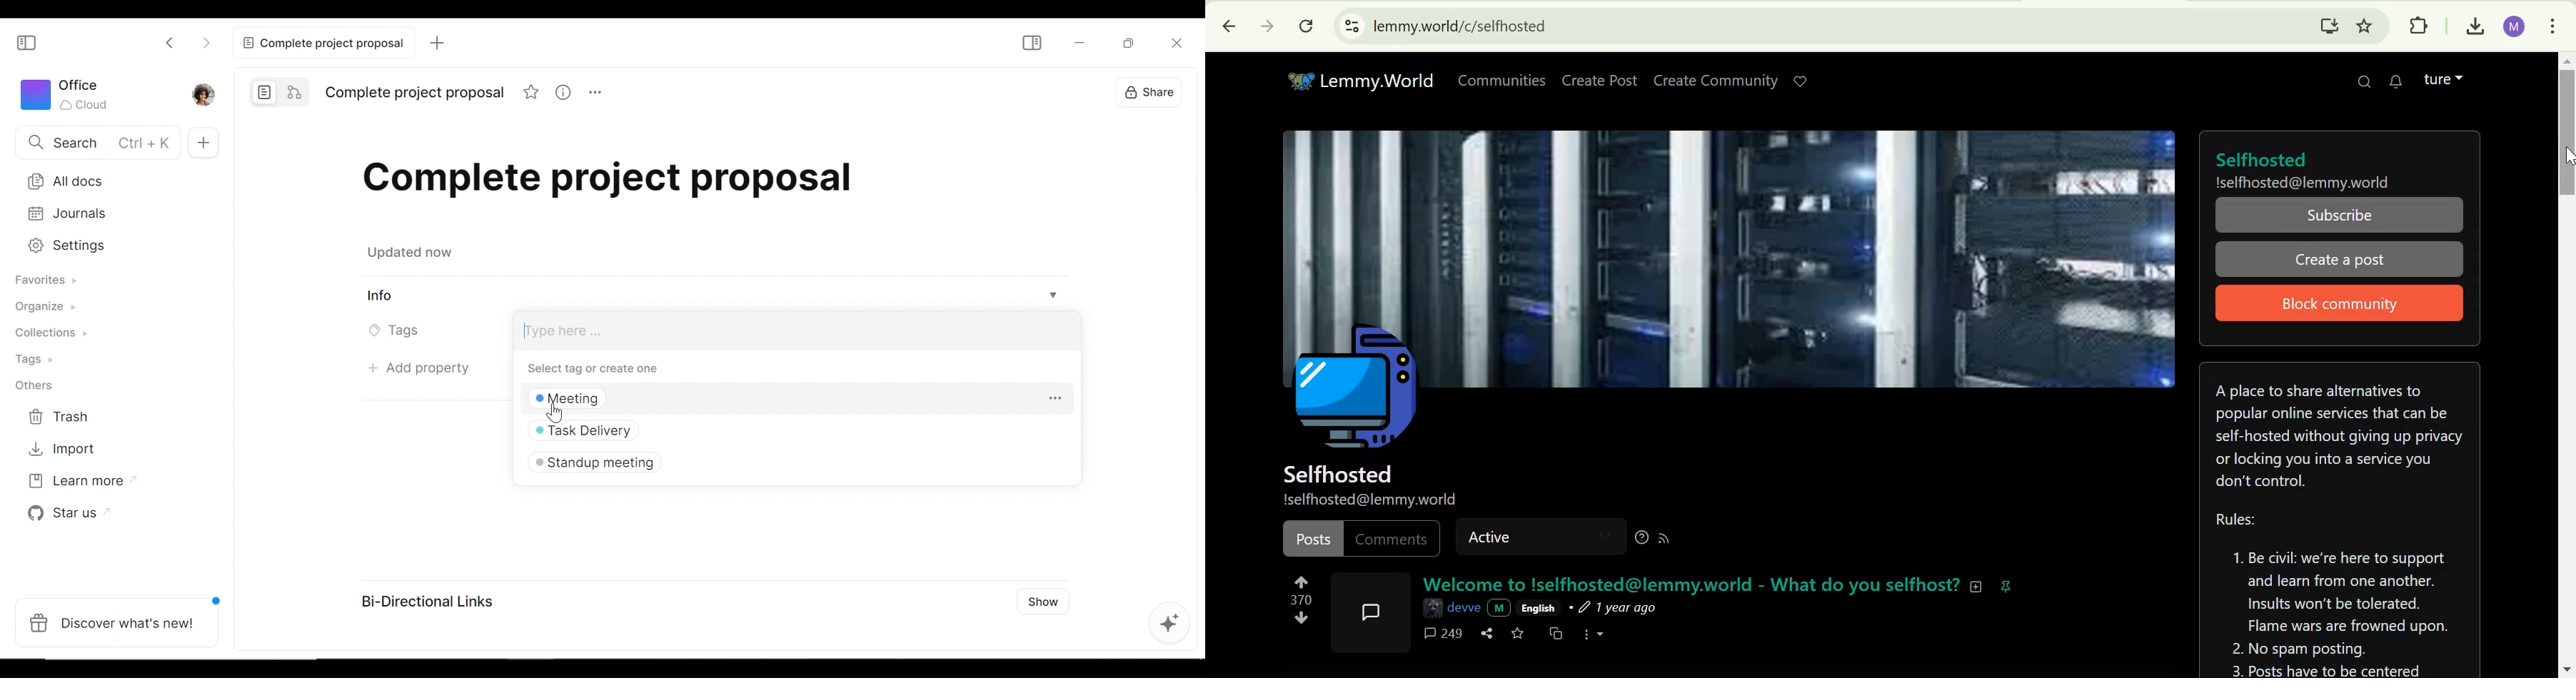 This screenshot has width=2576, height=700. Describe the element at coordinates (2515, 27) in the screenshot. I see `Google account` at that location.